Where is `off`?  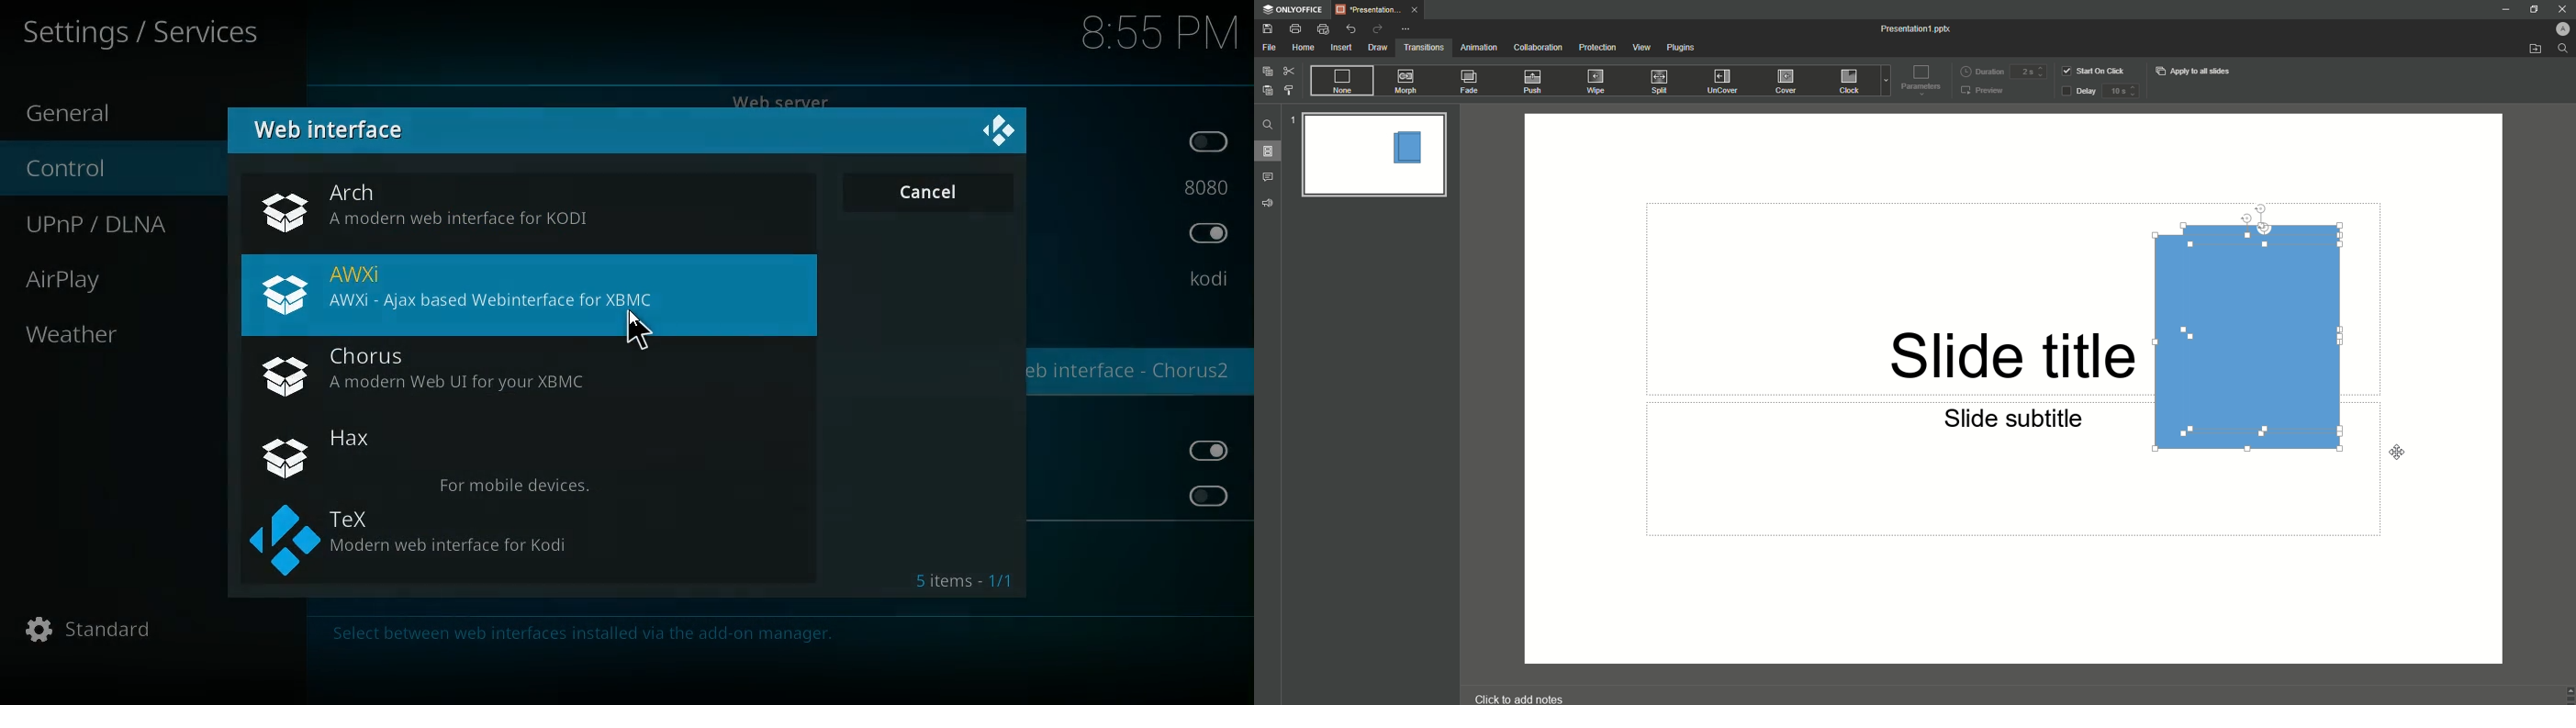 off is located at coordinates (1207, 496).